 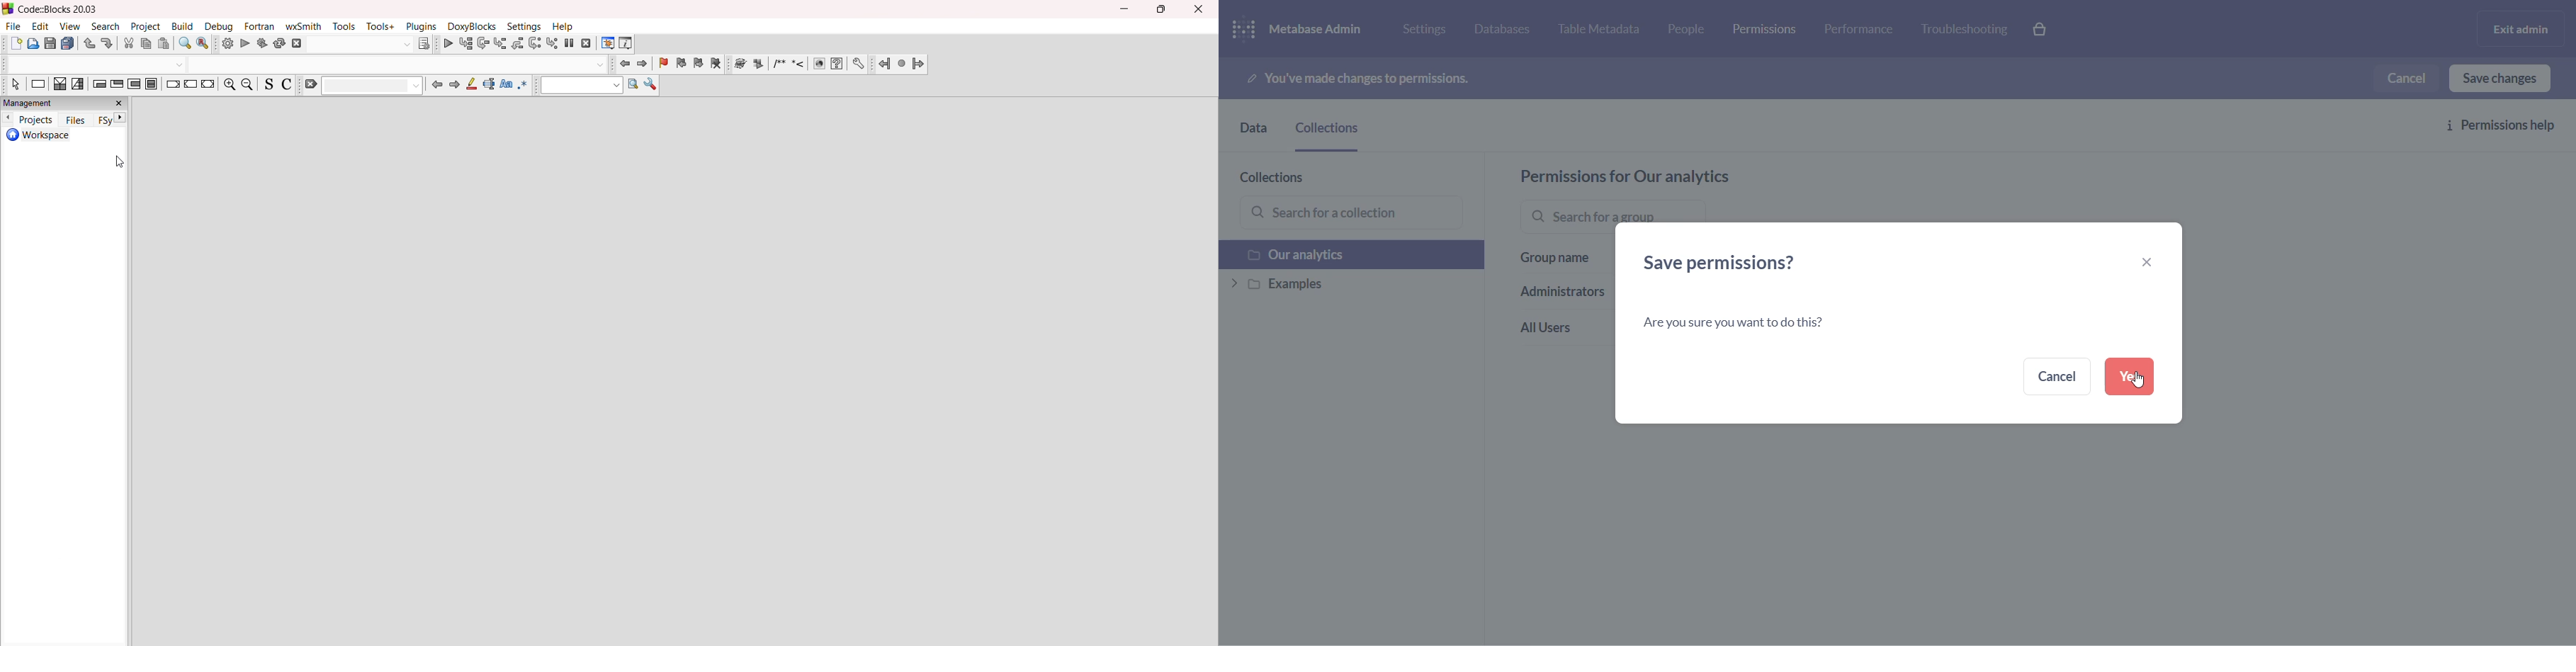 I want to click on jump back, so click(x=438, y=85).